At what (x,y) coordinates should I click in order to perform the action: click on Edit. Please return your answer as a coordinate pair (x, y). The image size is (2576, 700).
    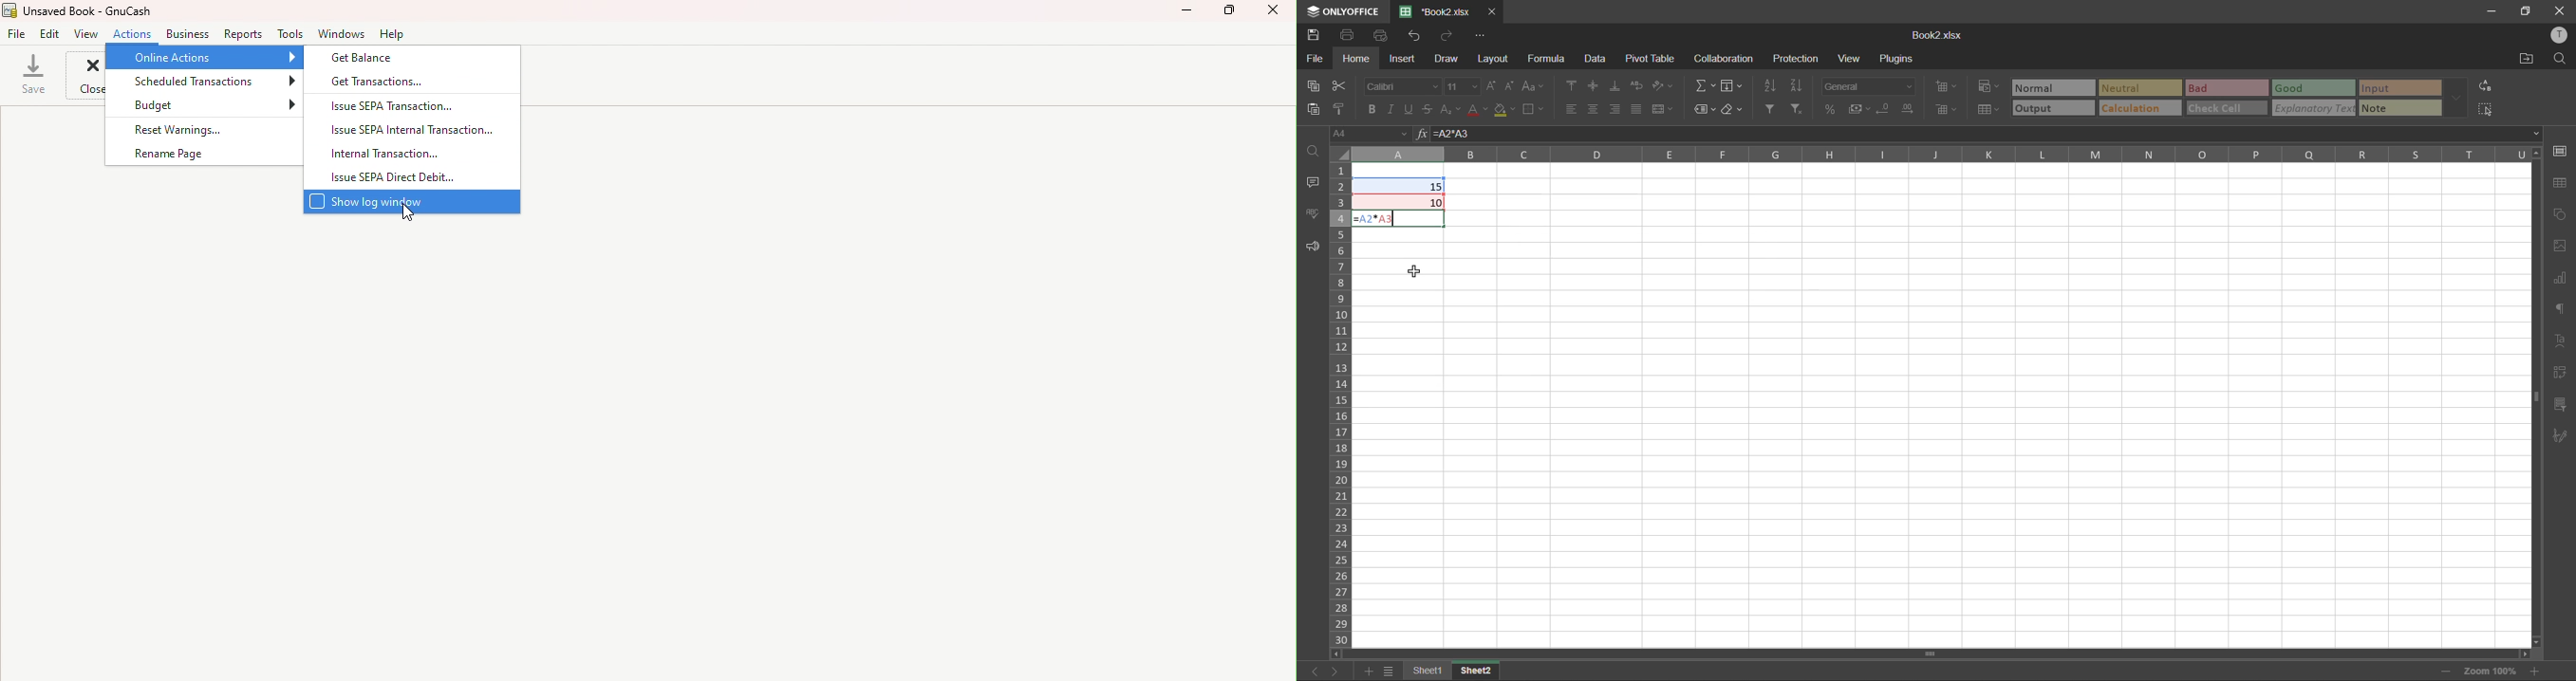
    Looking at the image, I should click on (51, 33).